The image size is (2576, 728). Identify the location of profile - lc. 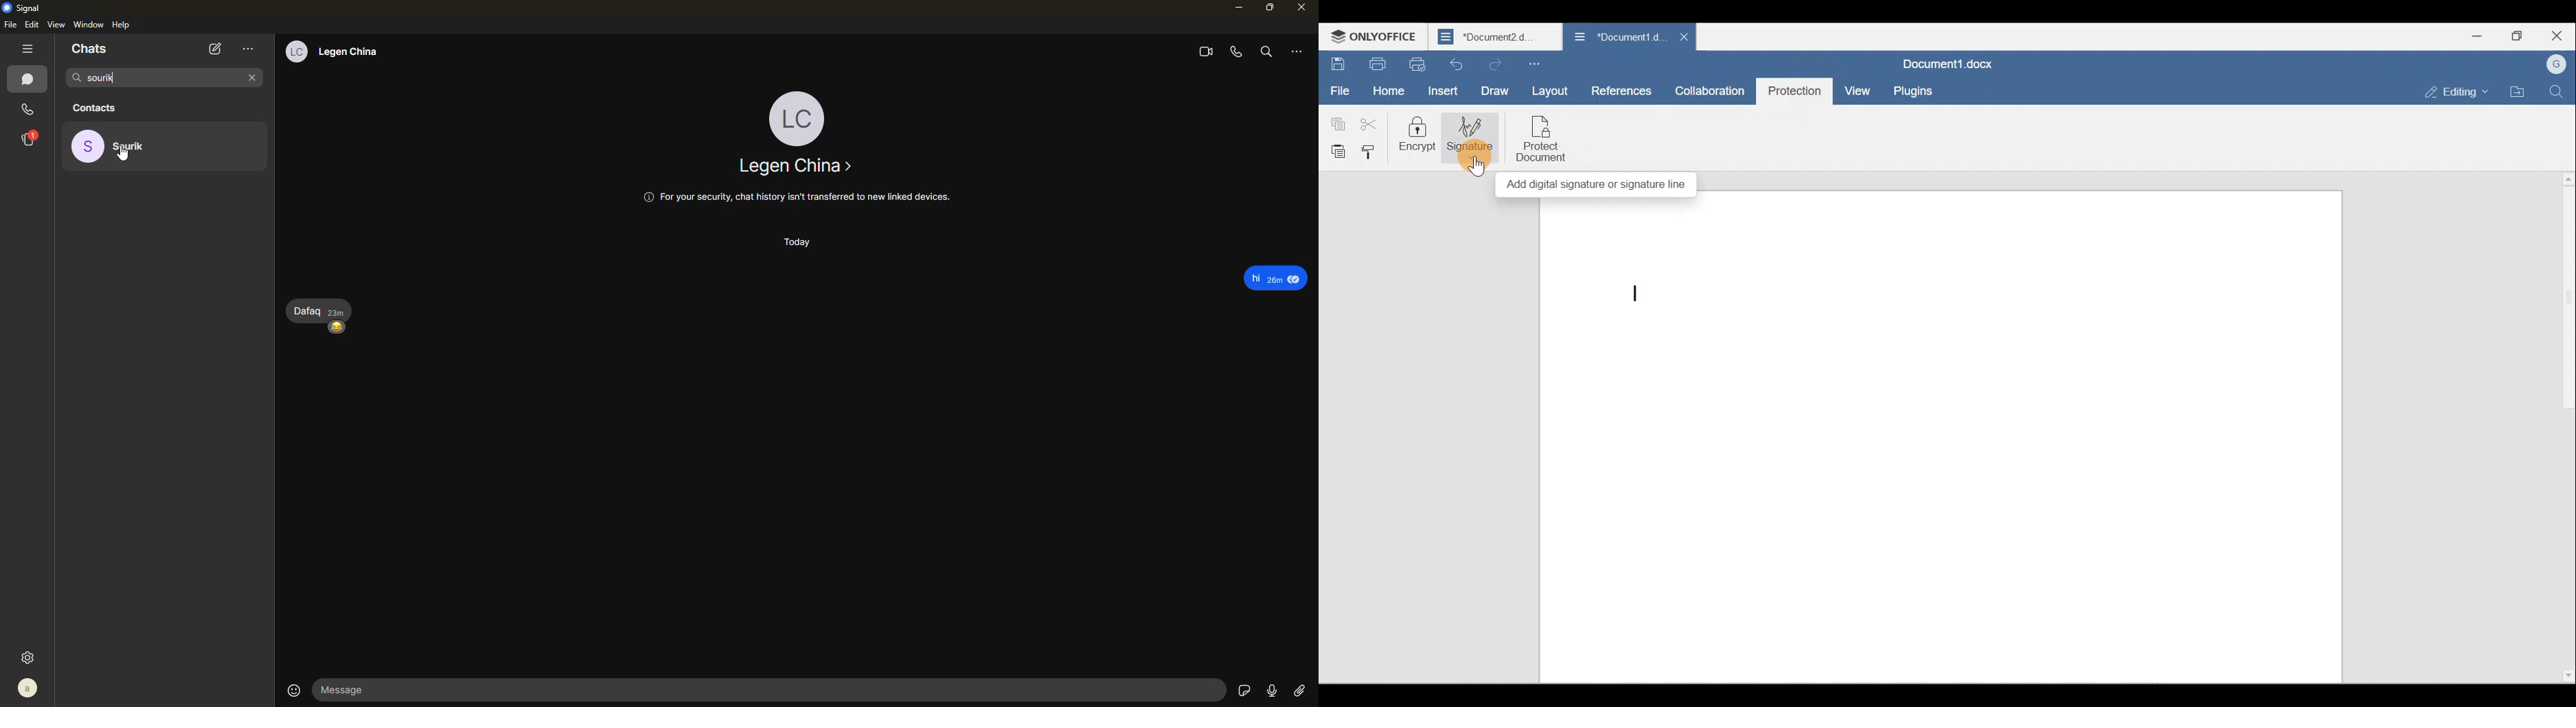
(794, 115).